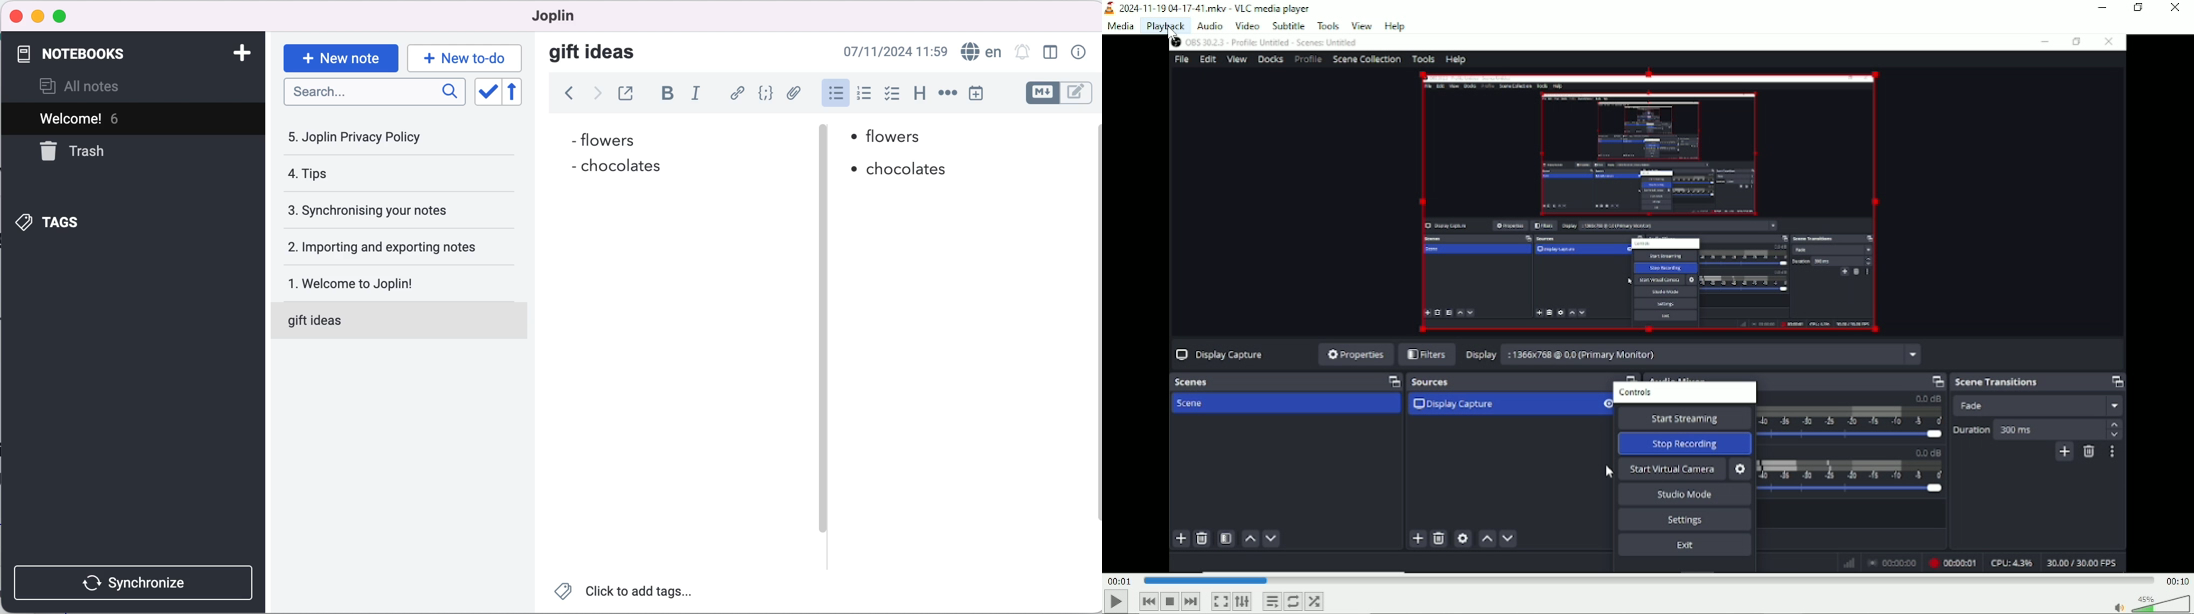 Image resolution: width=2212 pixels, height=616 pixels. What do you see at coordinates (1165, 25) in the screenshot?
I see `playback` at bounding box center [1165, 25].